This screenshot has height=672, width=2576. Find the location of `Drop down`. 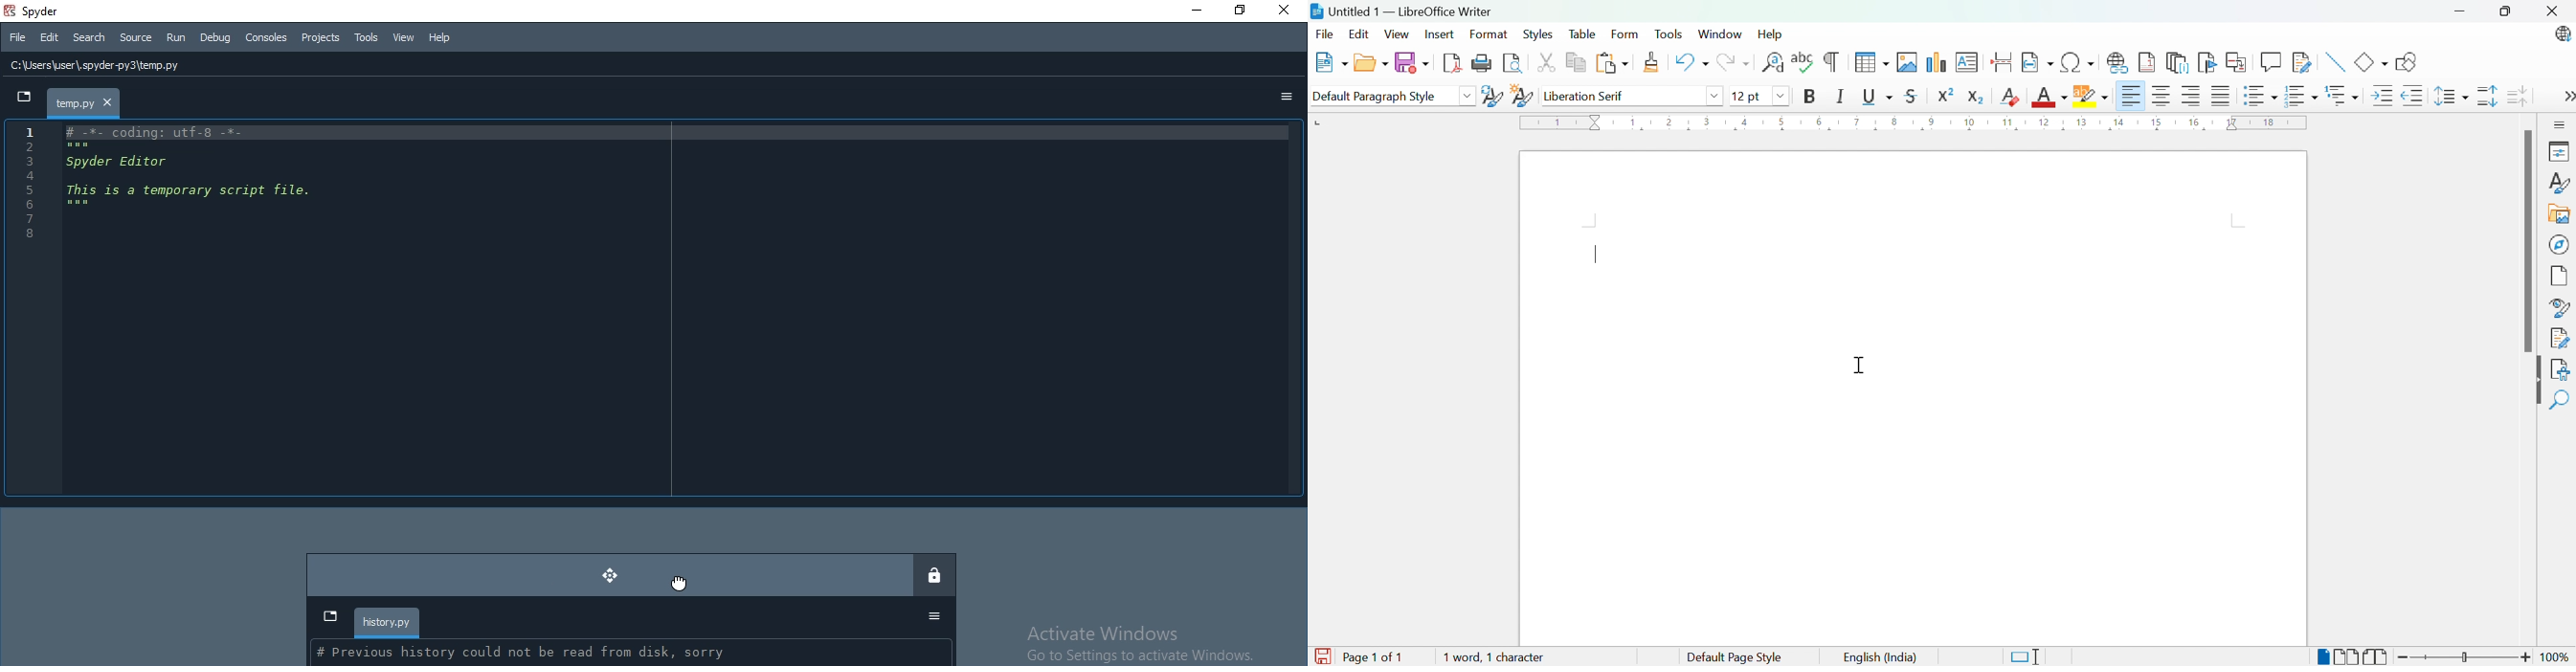

Drop down is located at coordinates (1718, 98).